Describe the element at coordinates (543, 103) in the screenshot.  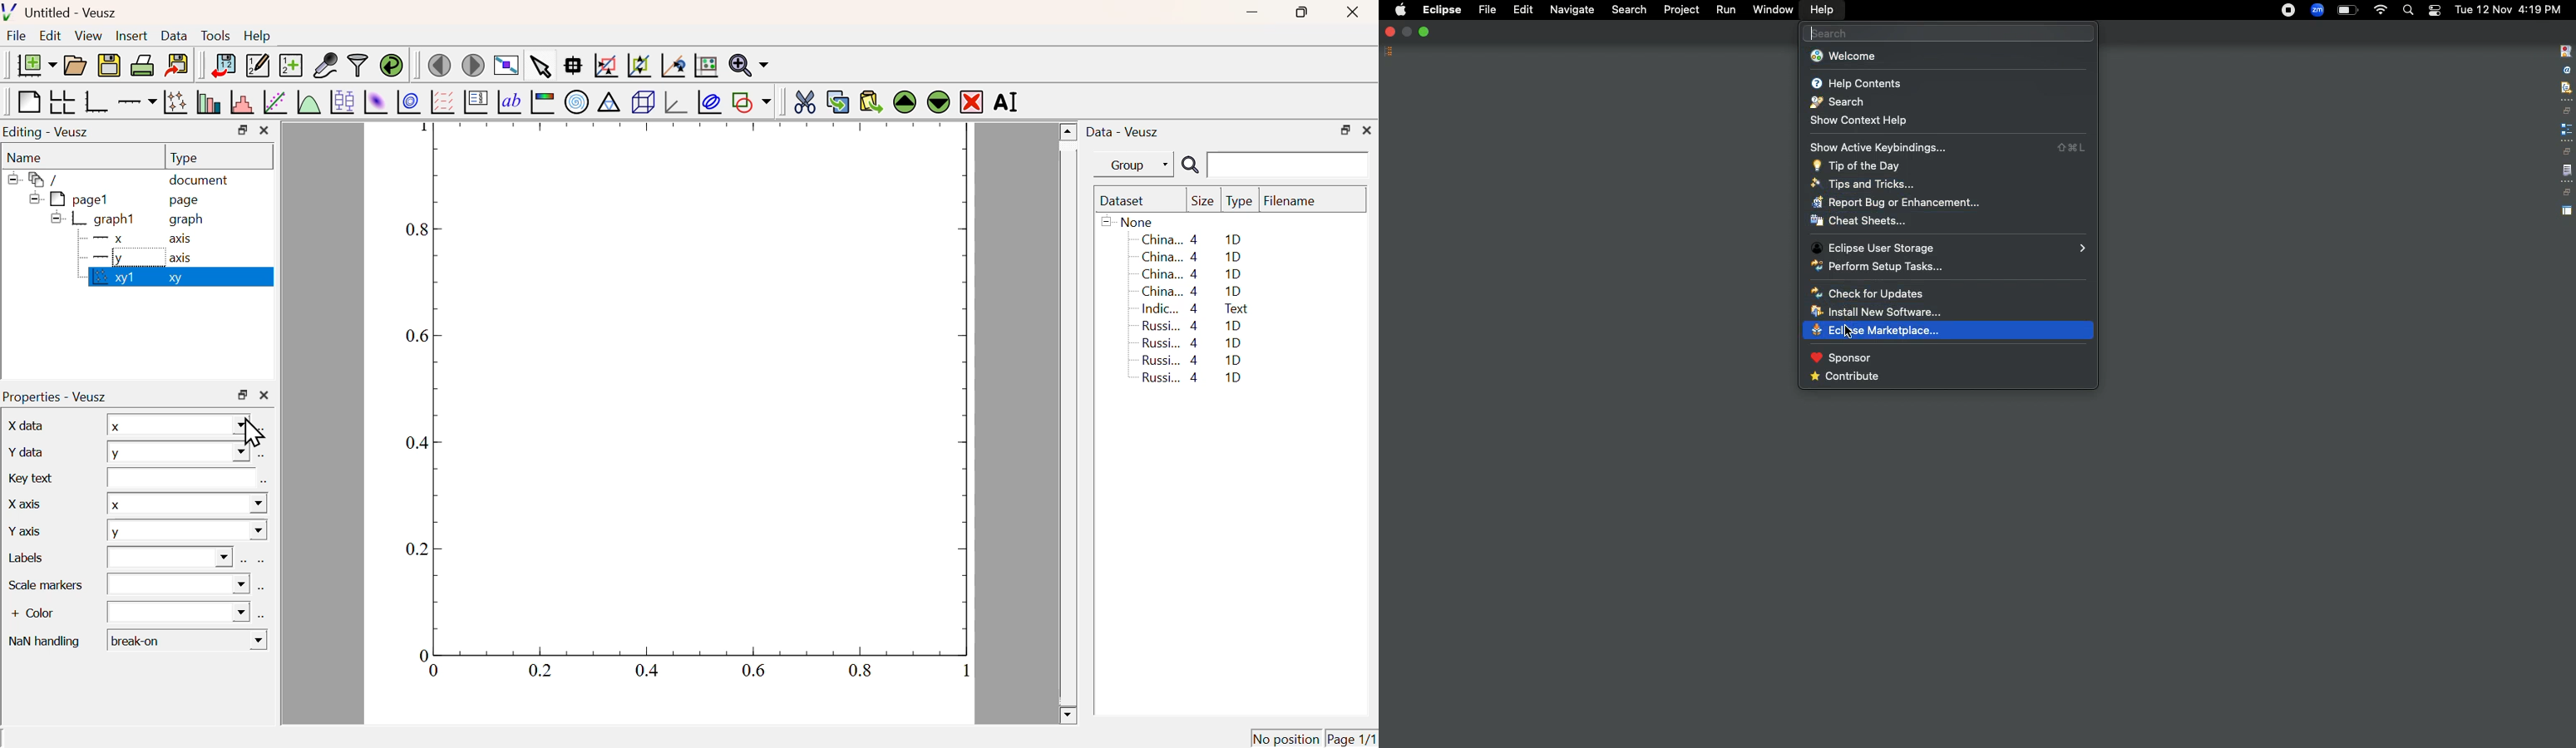
I see `Image Color bar` at that location.